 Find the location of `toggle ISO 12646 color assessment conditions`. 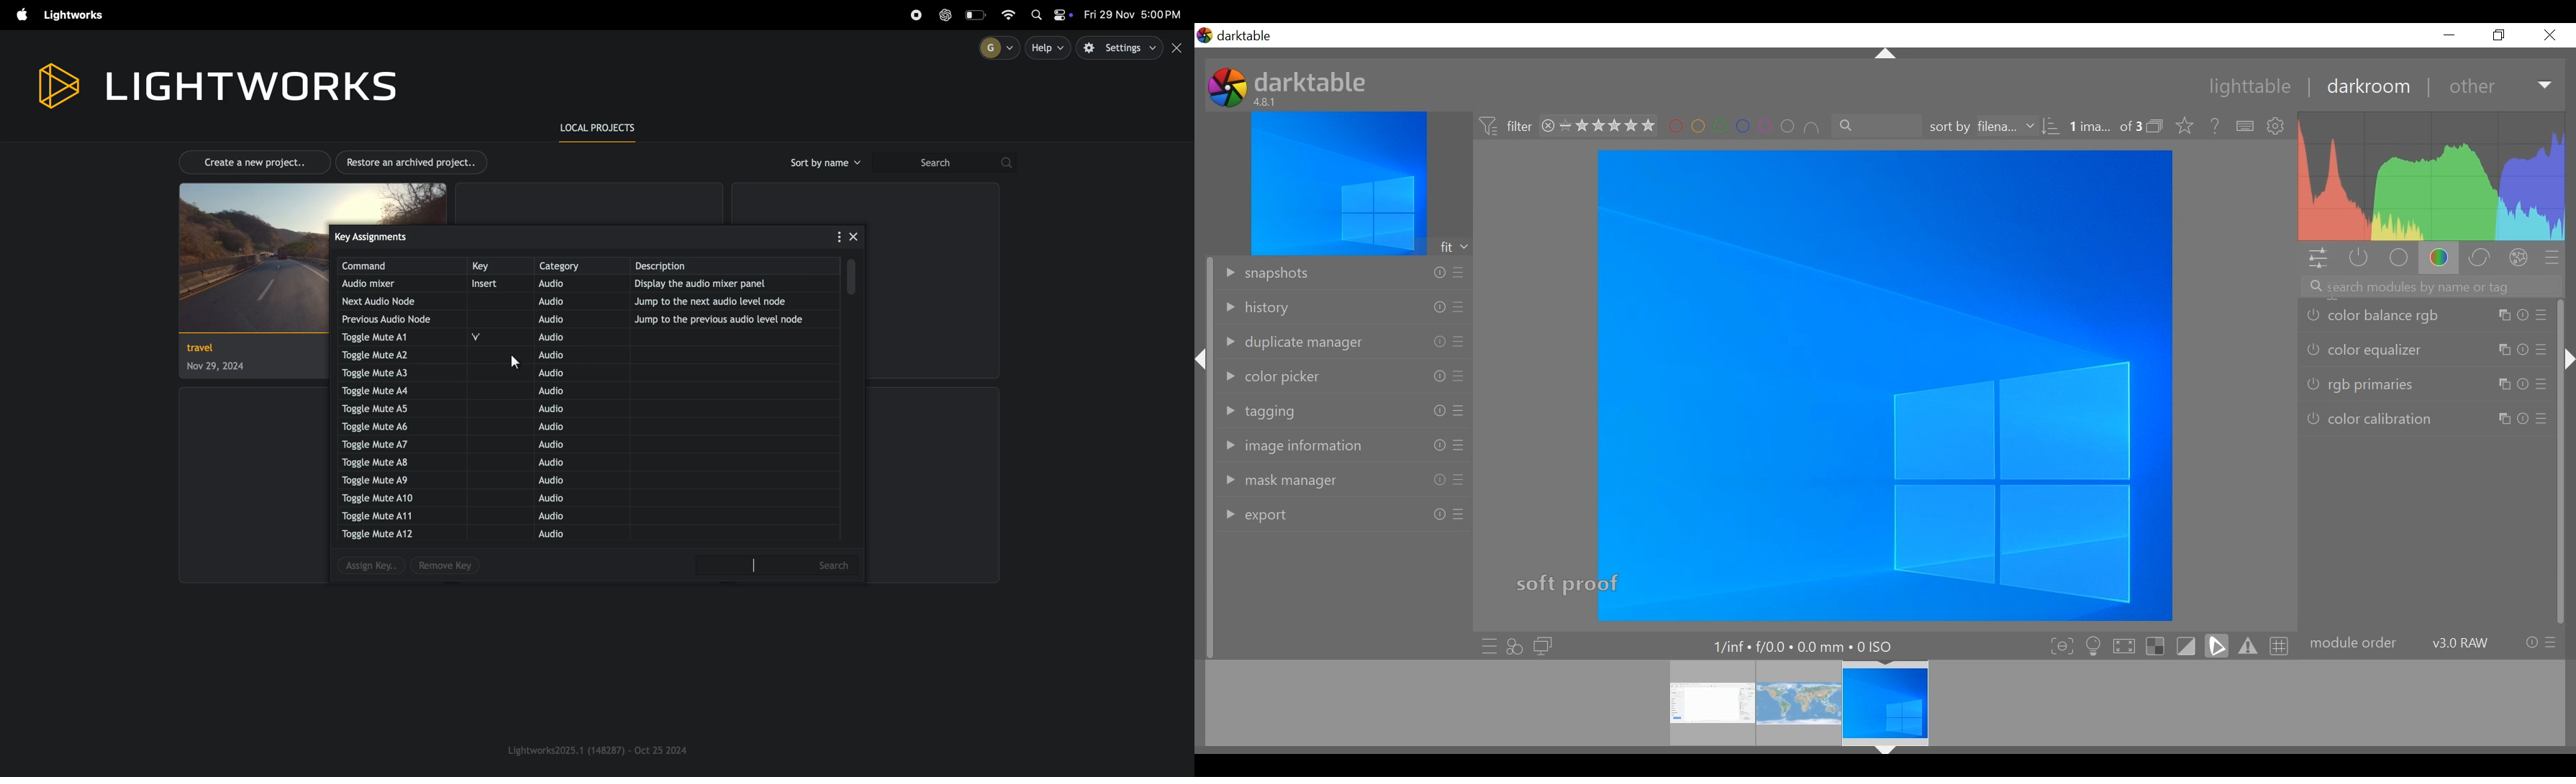

toggle ISO 12646 color assessment conditions is located at coordinates (2092, 644).